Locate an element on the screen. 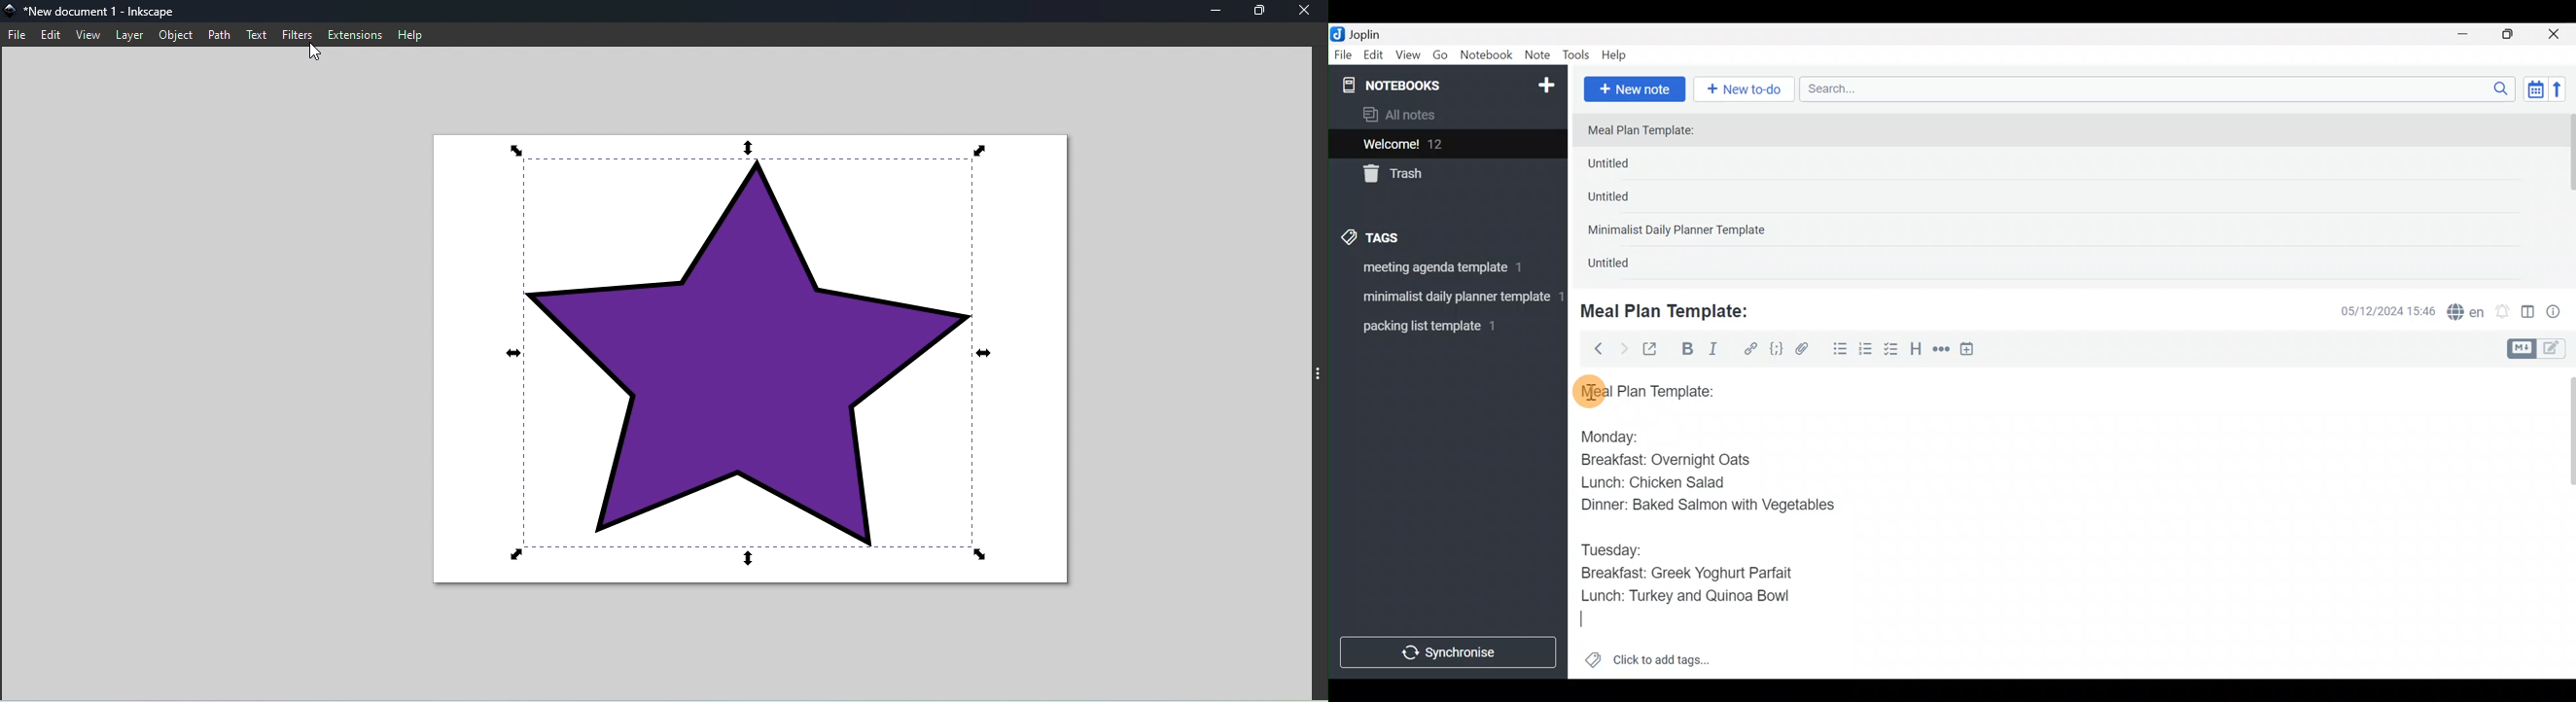 This screenshot has height=728, width=2576. Close is located at coordinates (2556, 35).